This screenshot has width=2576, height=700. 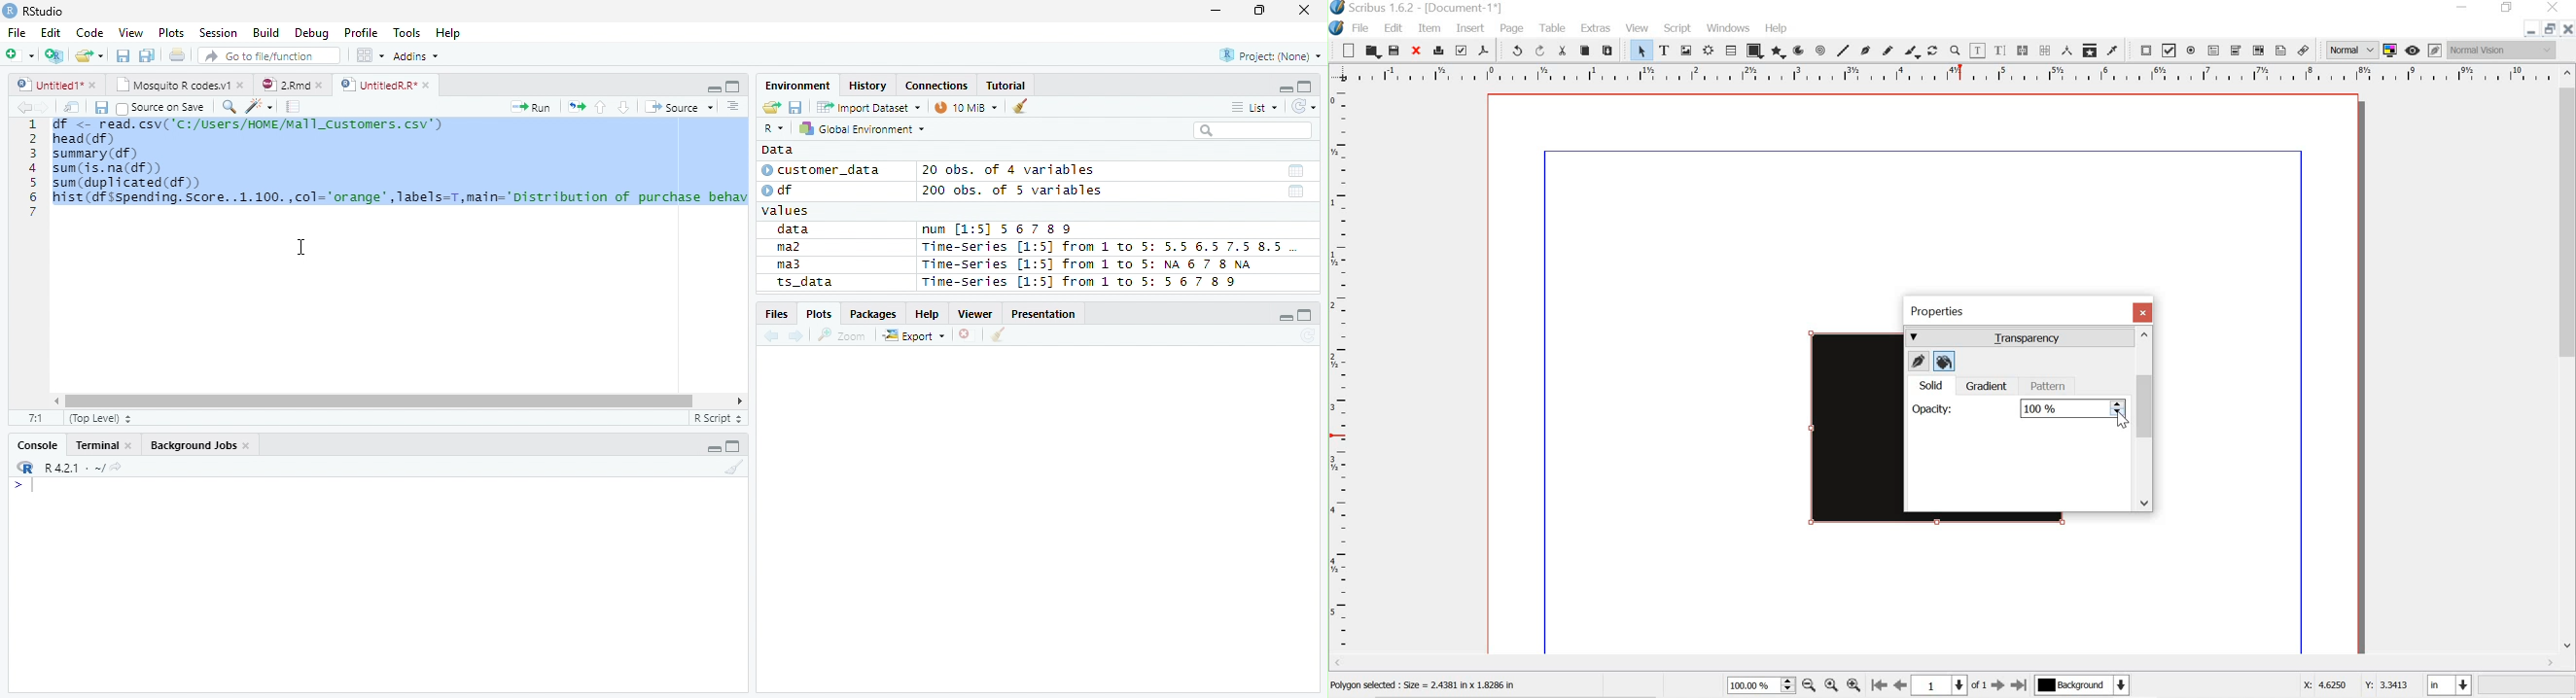 I want to click on Tools, so click(x=410, y=31).